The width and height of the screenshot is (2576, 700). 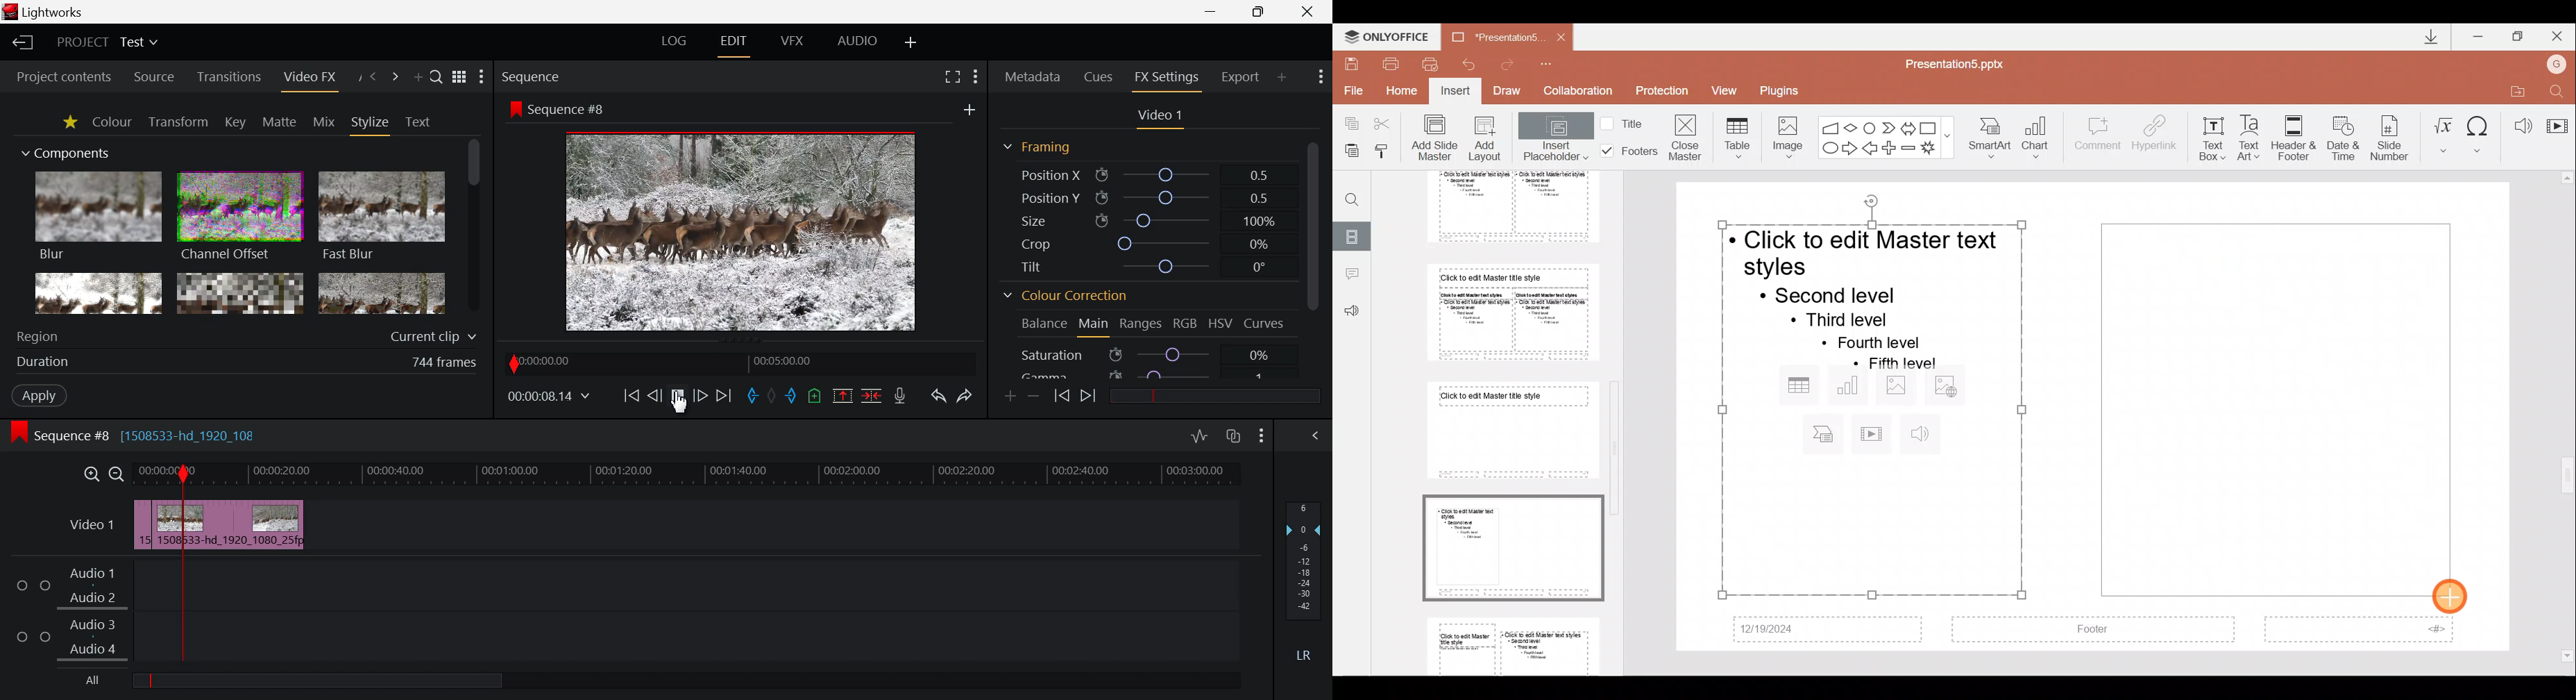 I want to click on Scroll bar, so click(x=2568, y=417).